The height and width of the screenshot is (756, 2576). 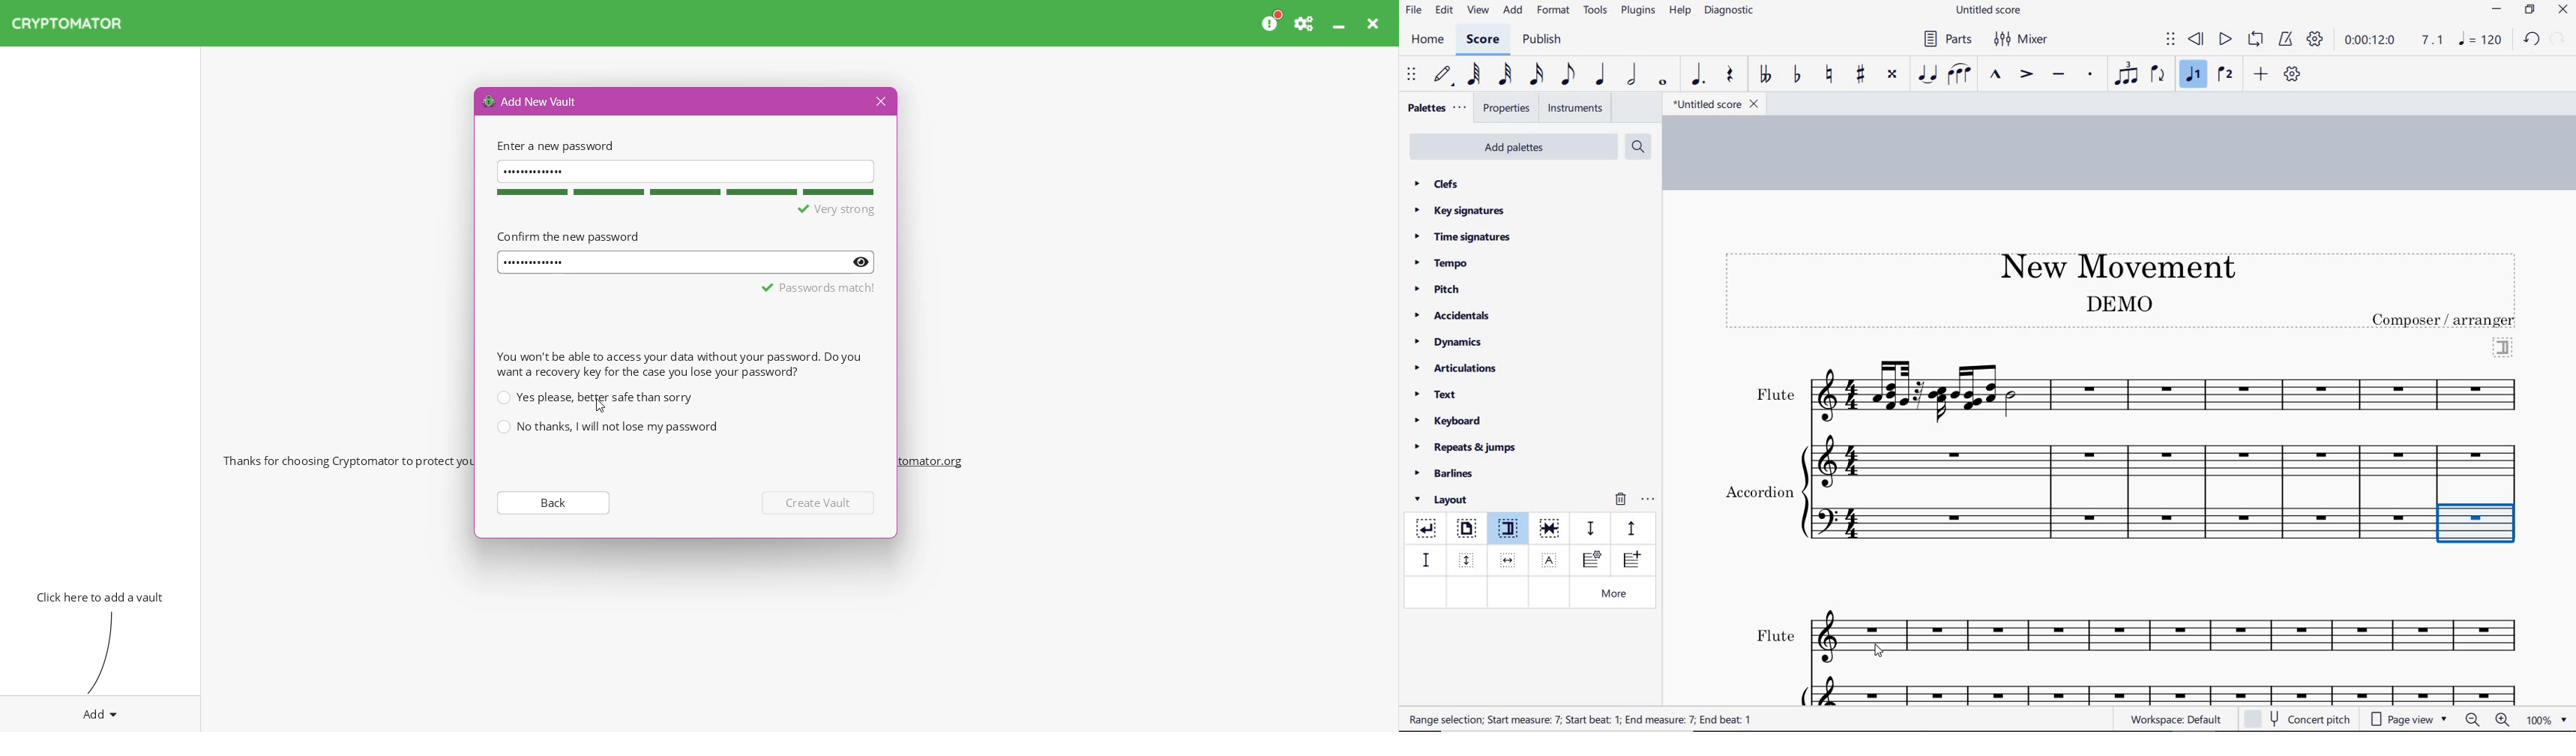 I want to click on keep measure on the same system, so click(x=1551, y=529).